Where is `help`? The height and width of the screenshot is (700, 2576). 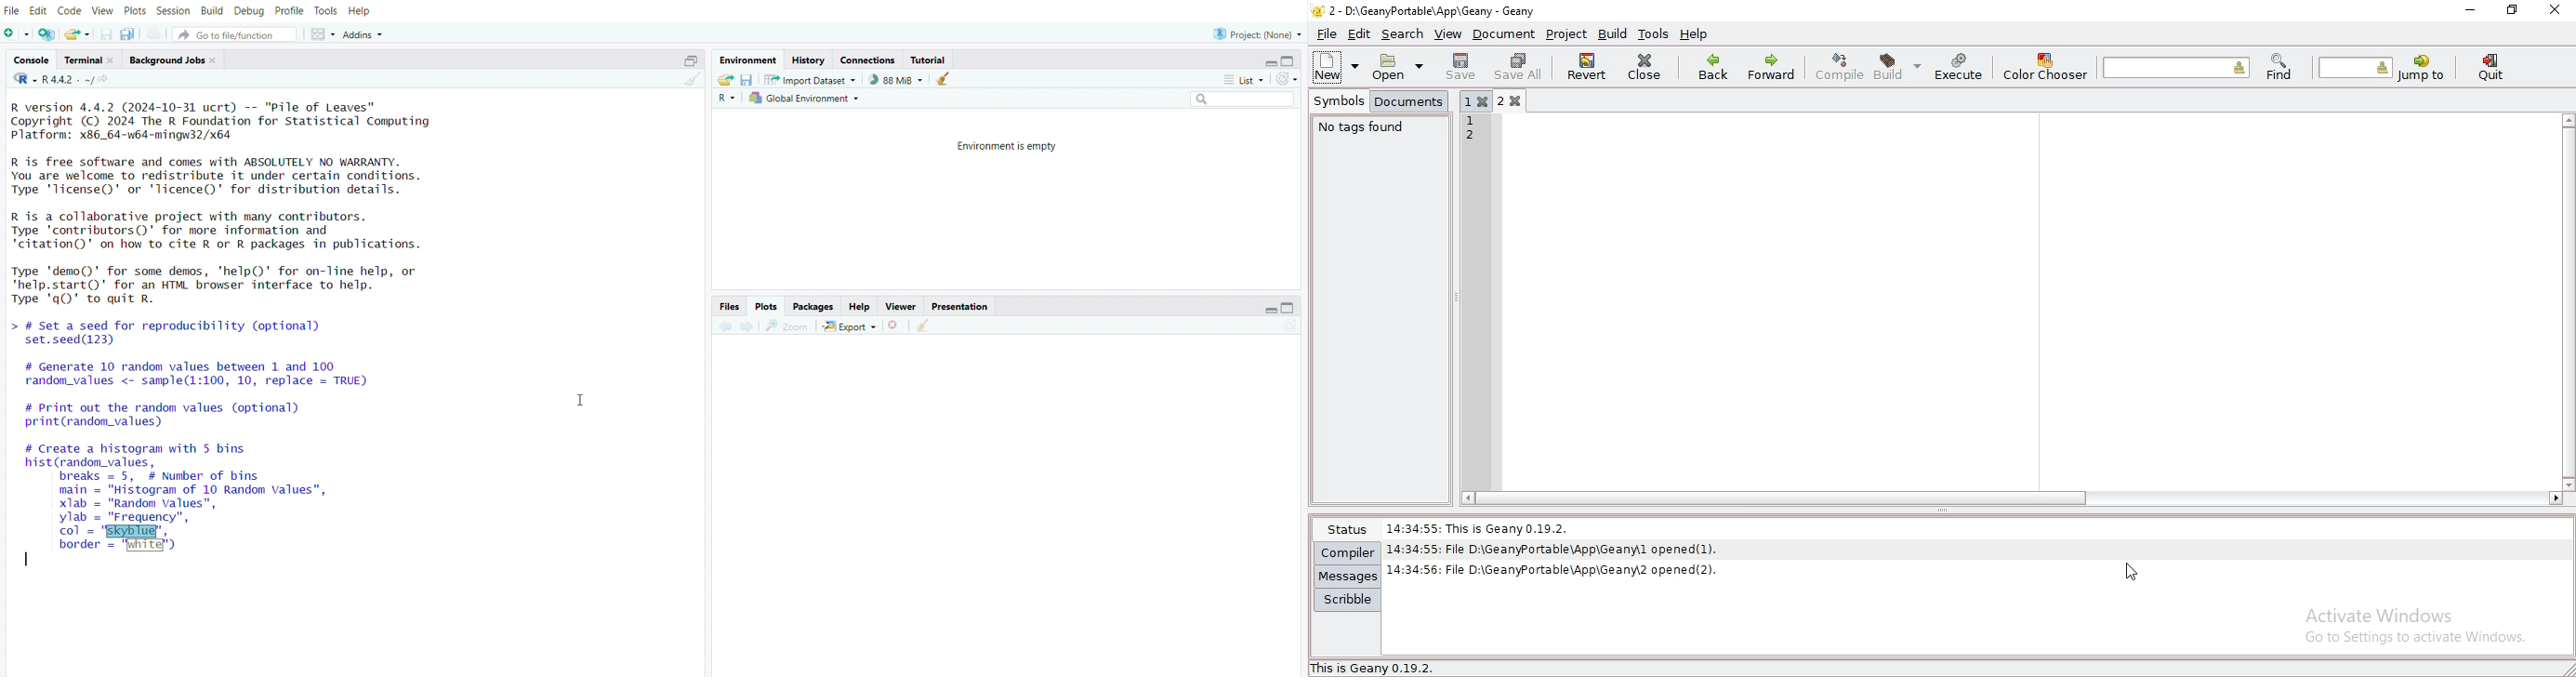
help is located at coordinates (362, 9).